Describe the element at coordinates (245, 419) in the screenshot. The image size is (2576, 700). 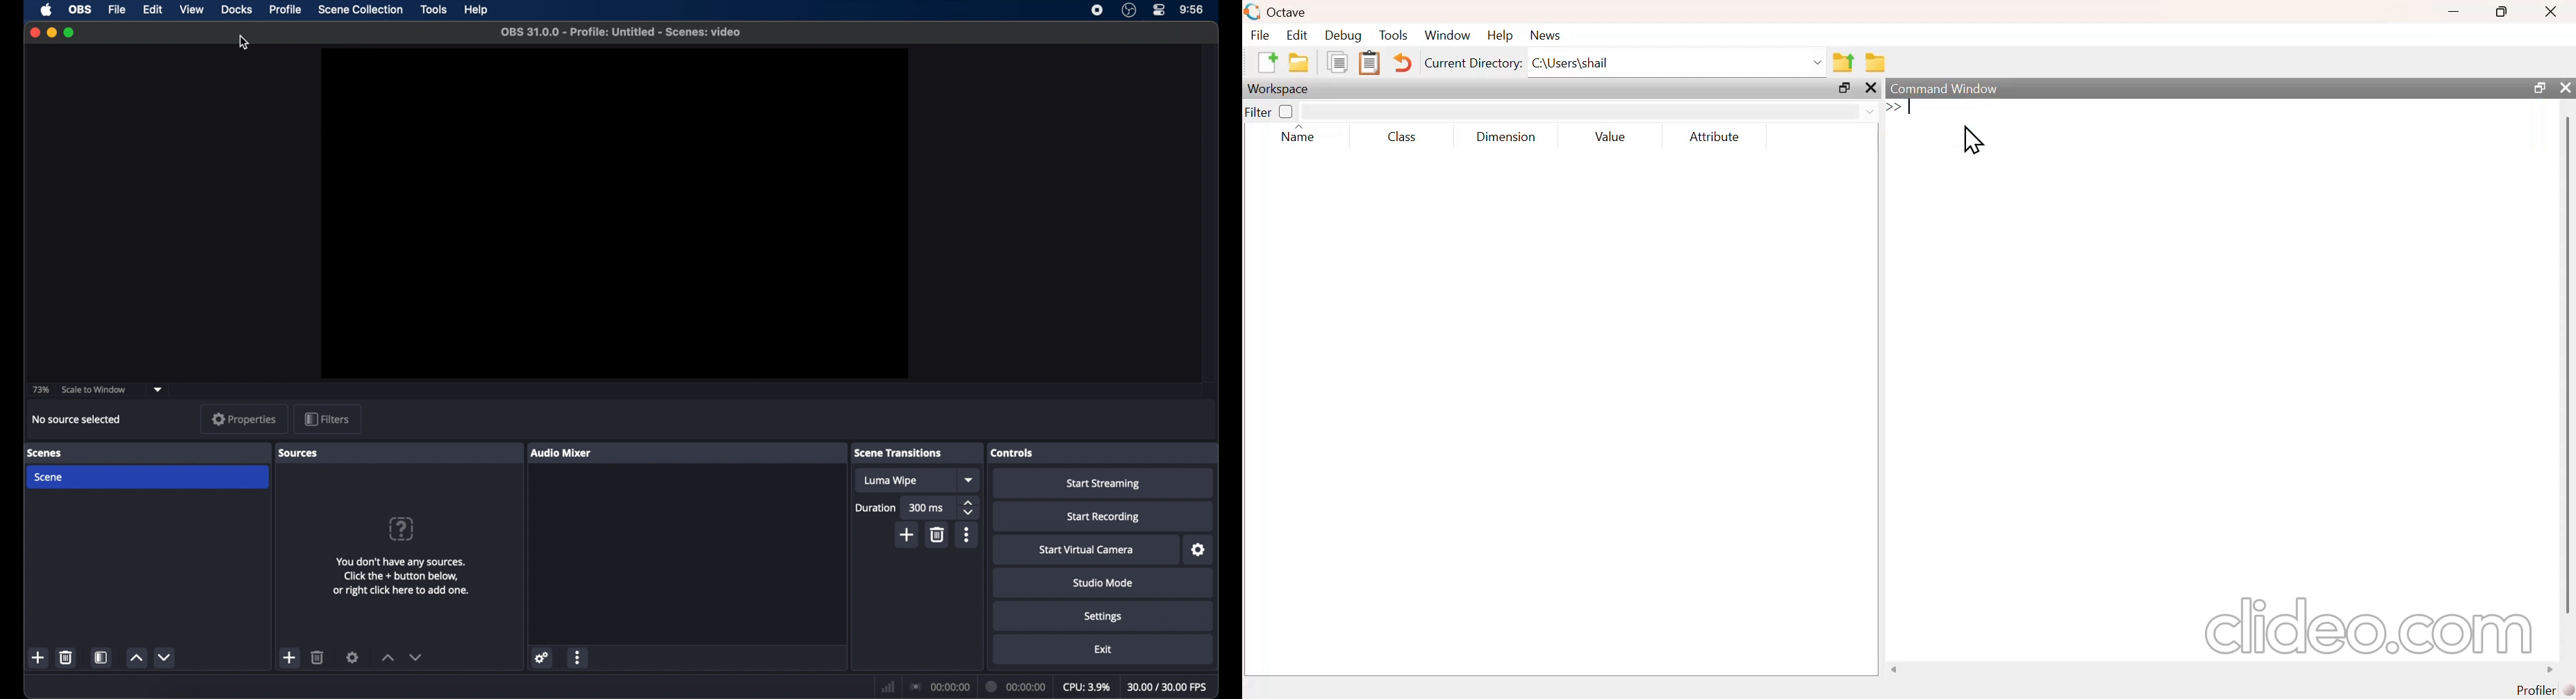
I see `properties` at that location.